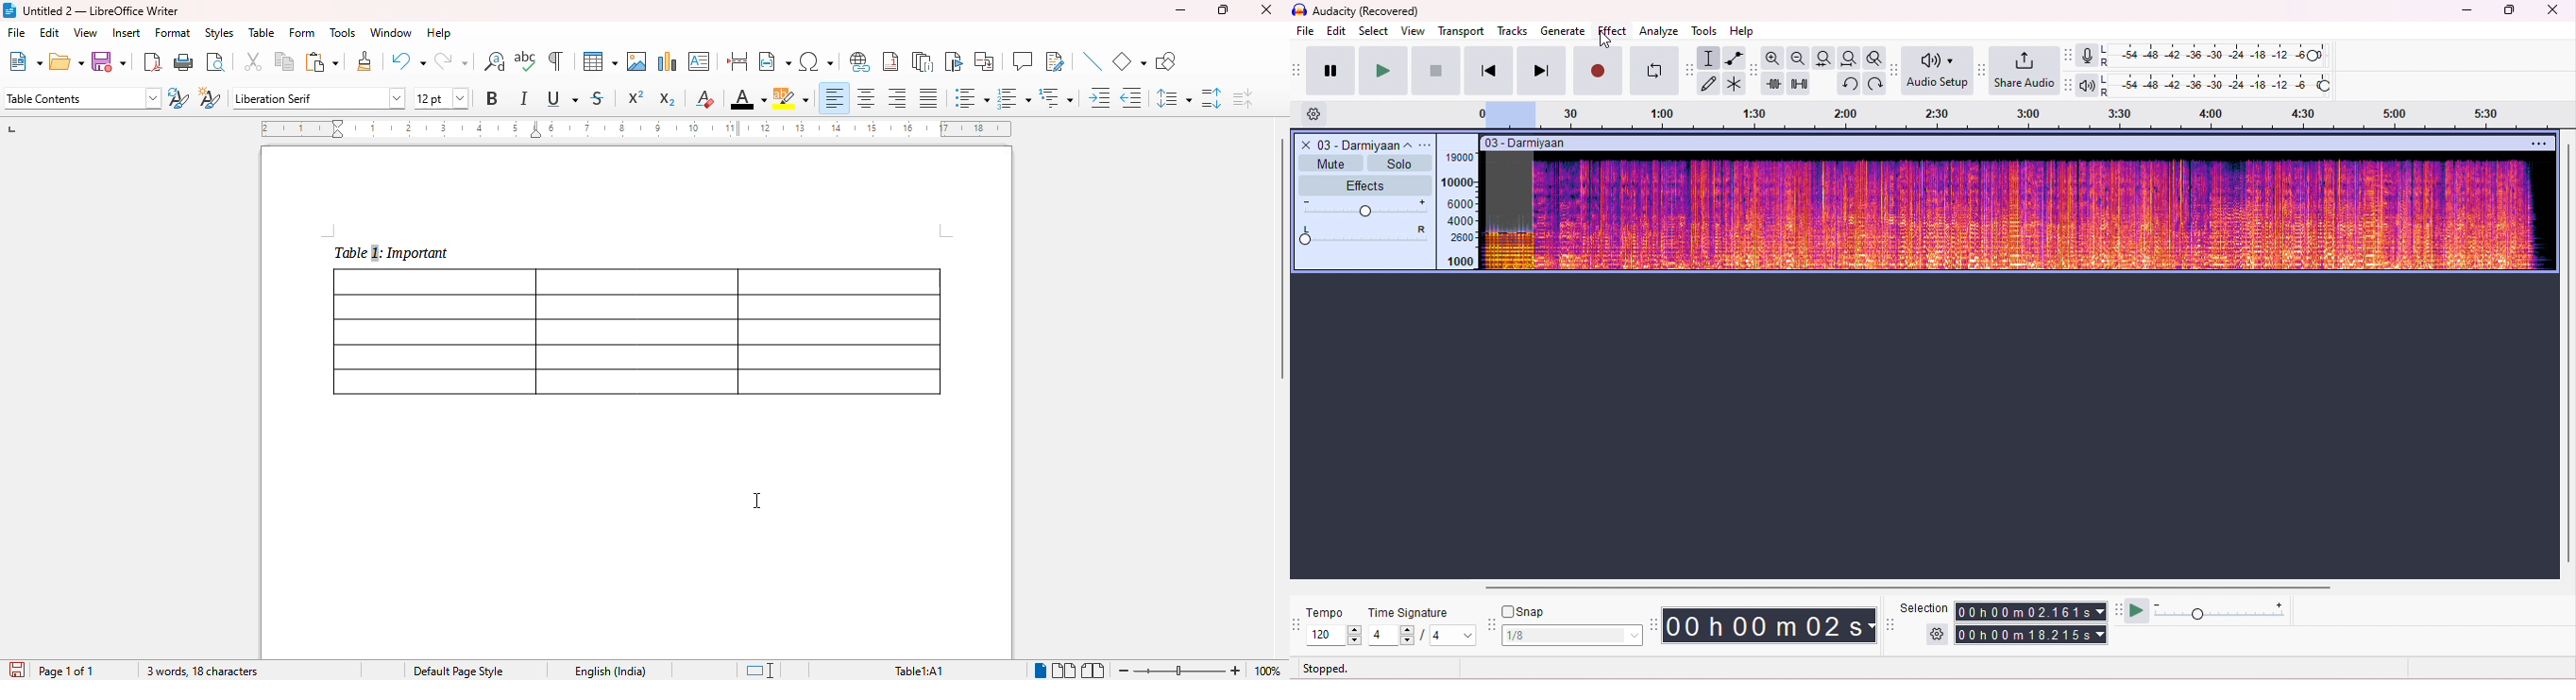 The image size is (2576, 700). I want to click on align center, so click(866, 98).